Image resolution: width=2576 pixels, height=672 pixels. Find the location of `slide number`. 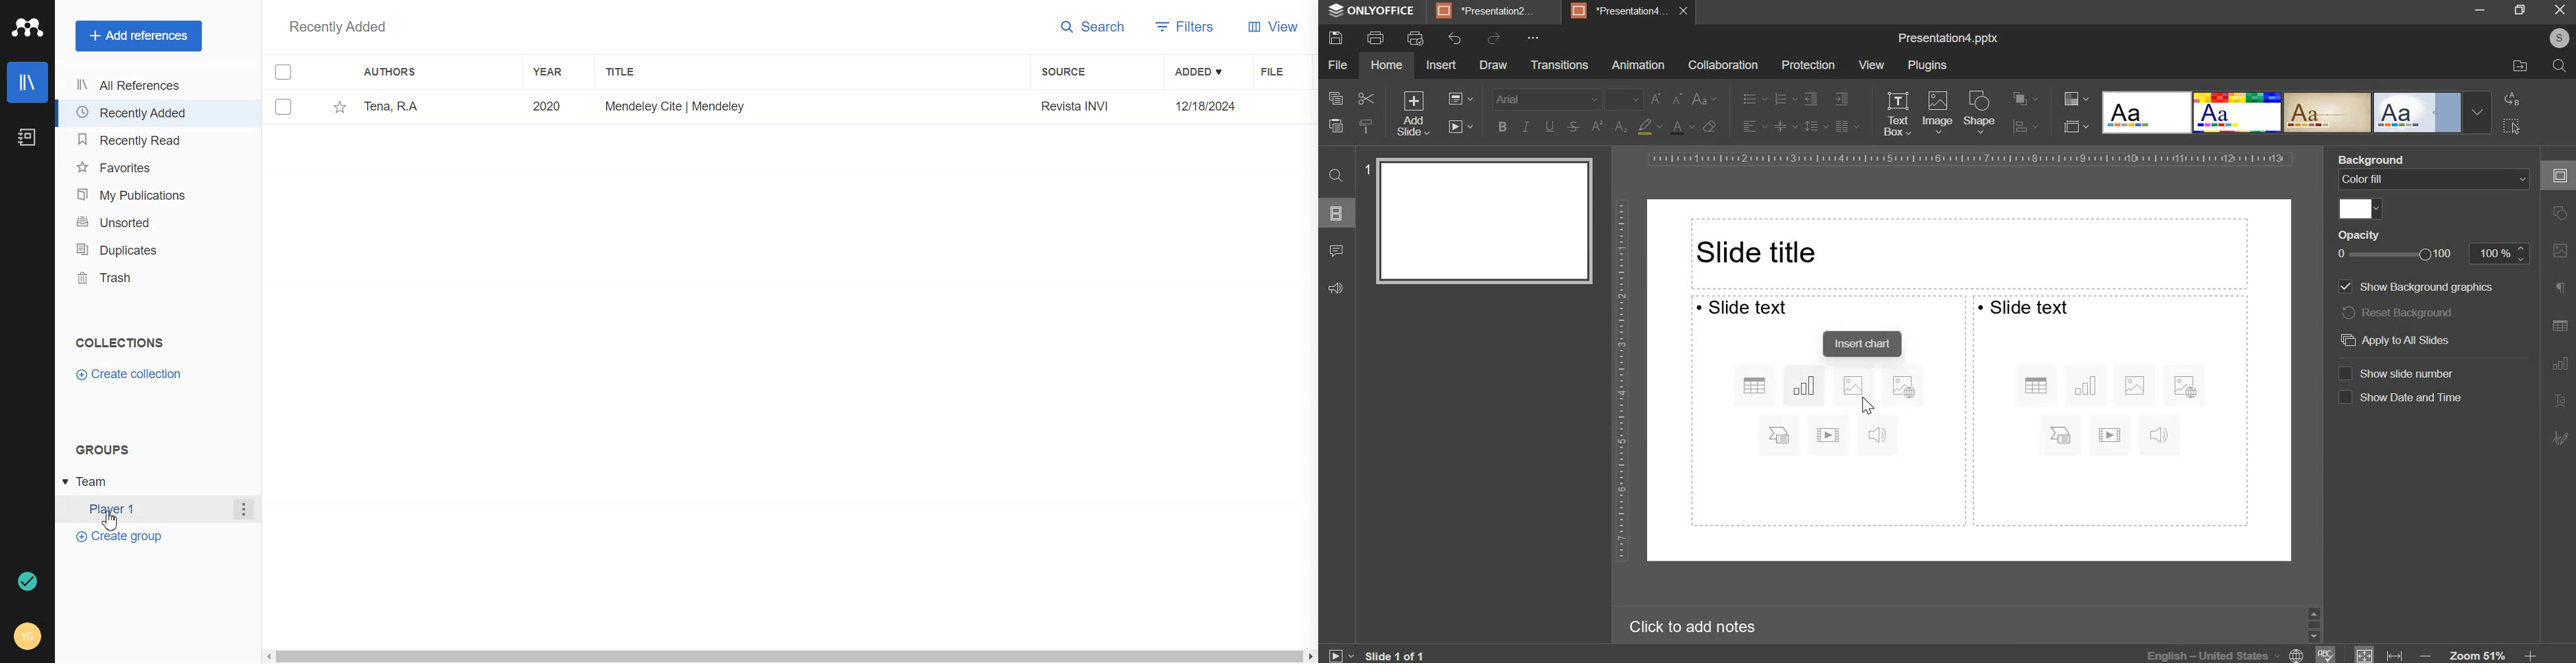

slide number is located at coordinates (1364, 169).